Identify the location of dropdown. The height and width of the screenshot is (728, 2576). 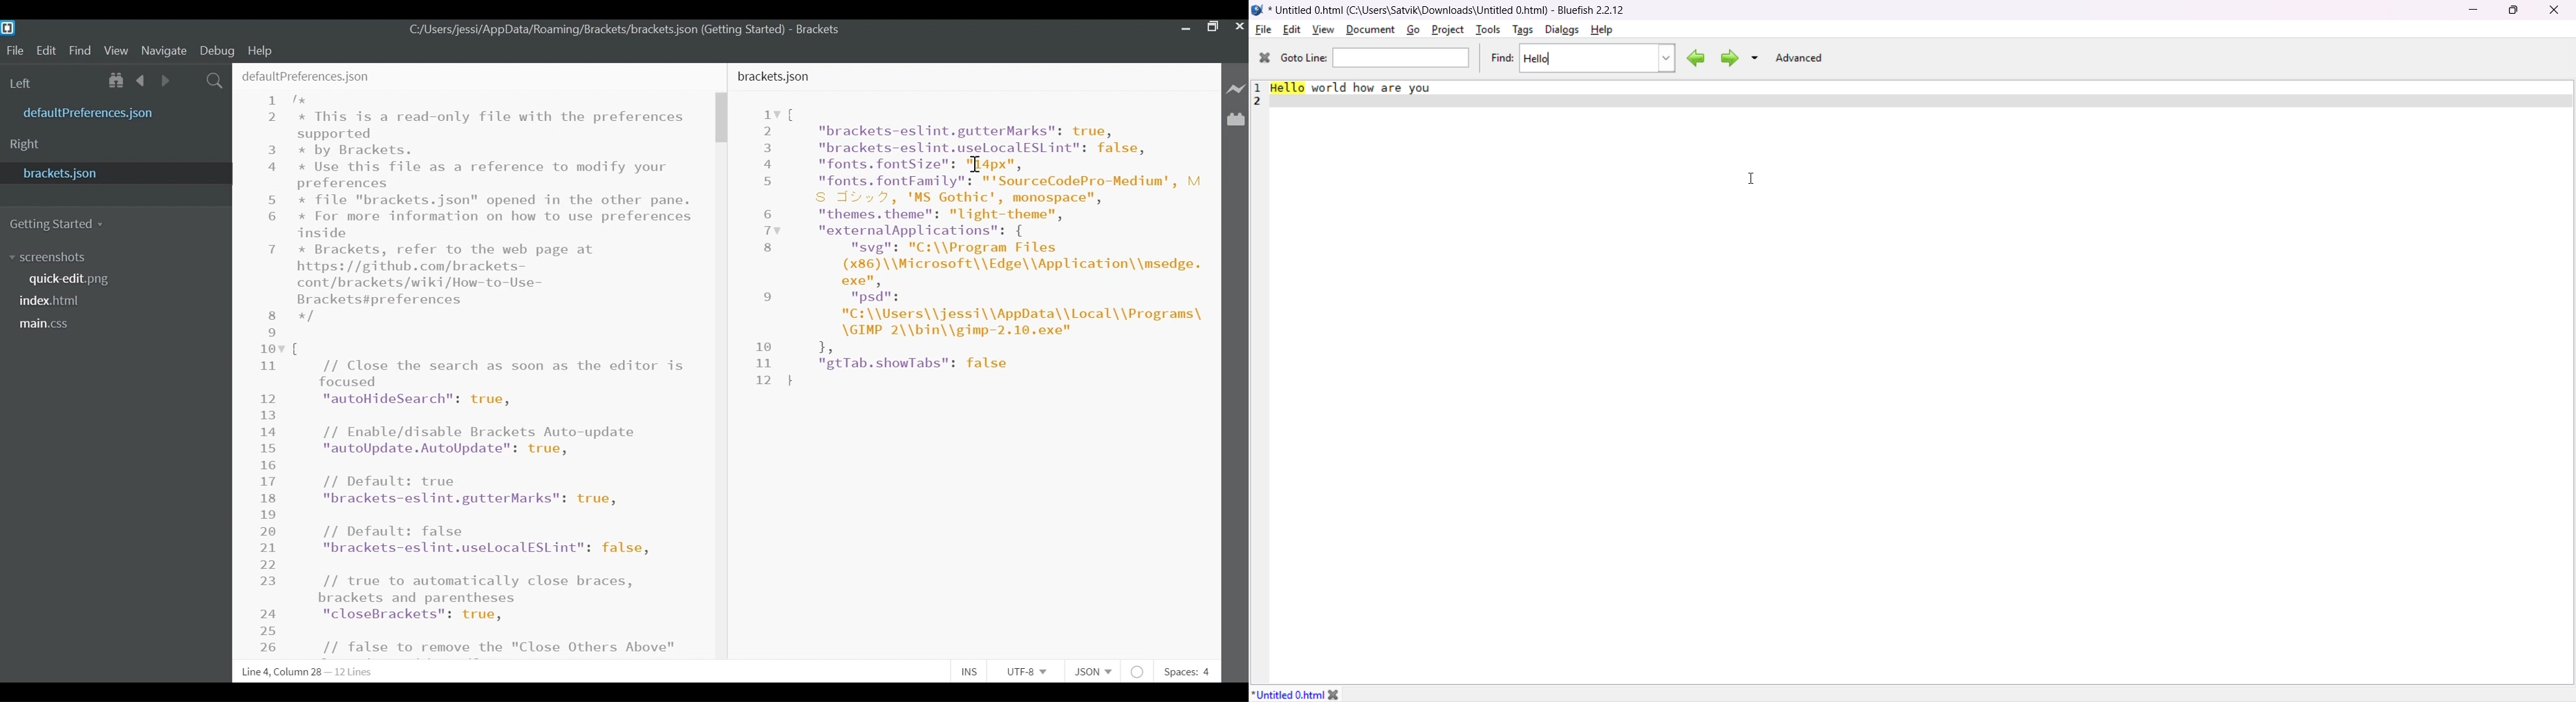
(1755, 58).